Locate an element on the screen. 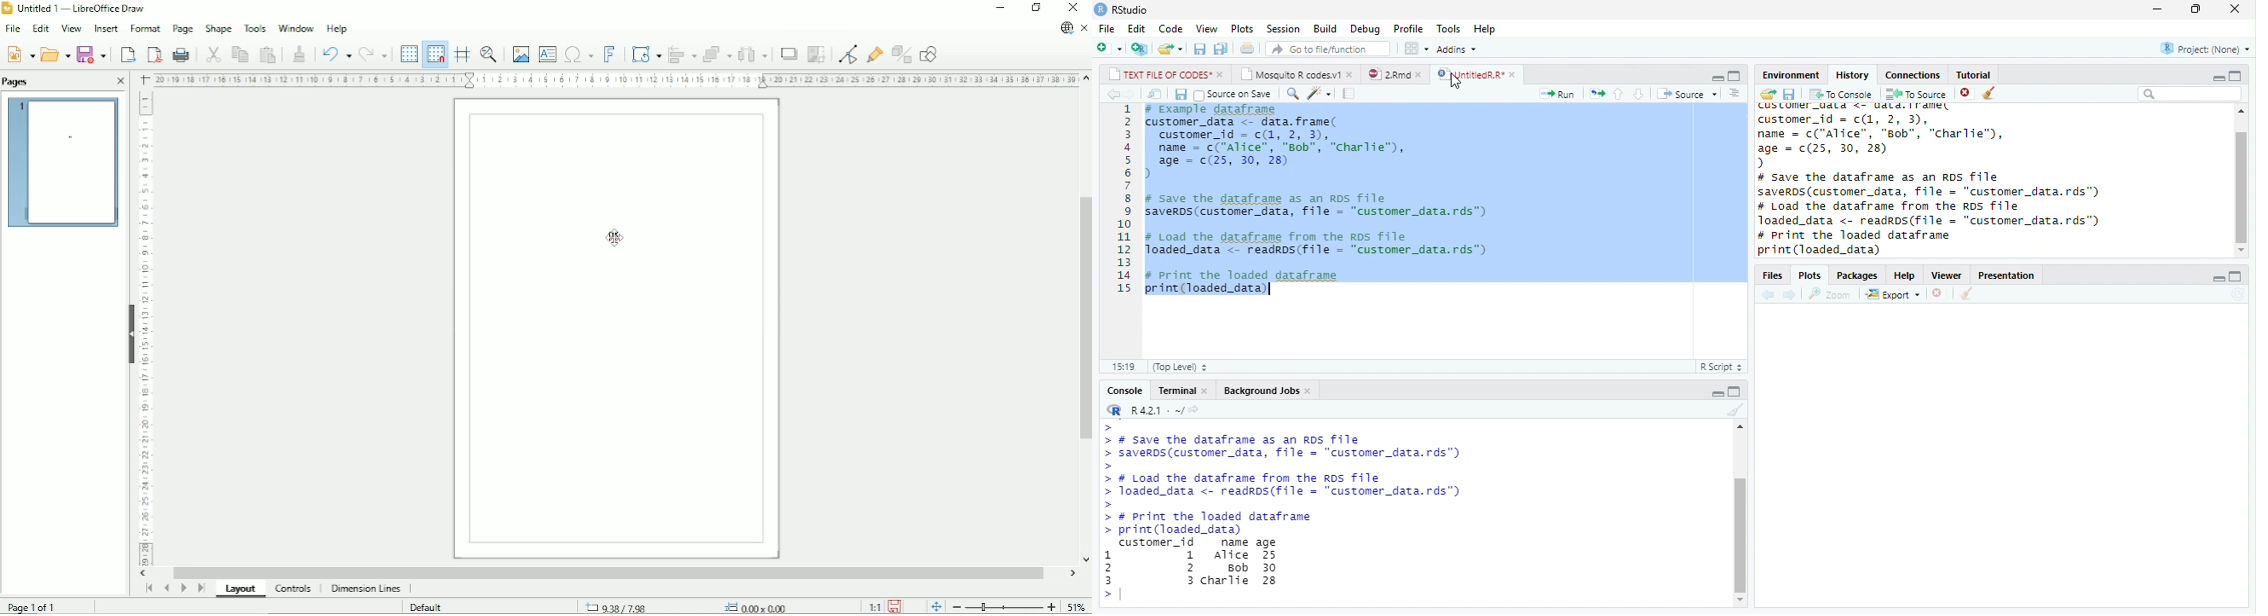 Image resolution: width=2268 pixels, height=616 pixels. Horizontal scroll button is located at coordinates (147, 574).